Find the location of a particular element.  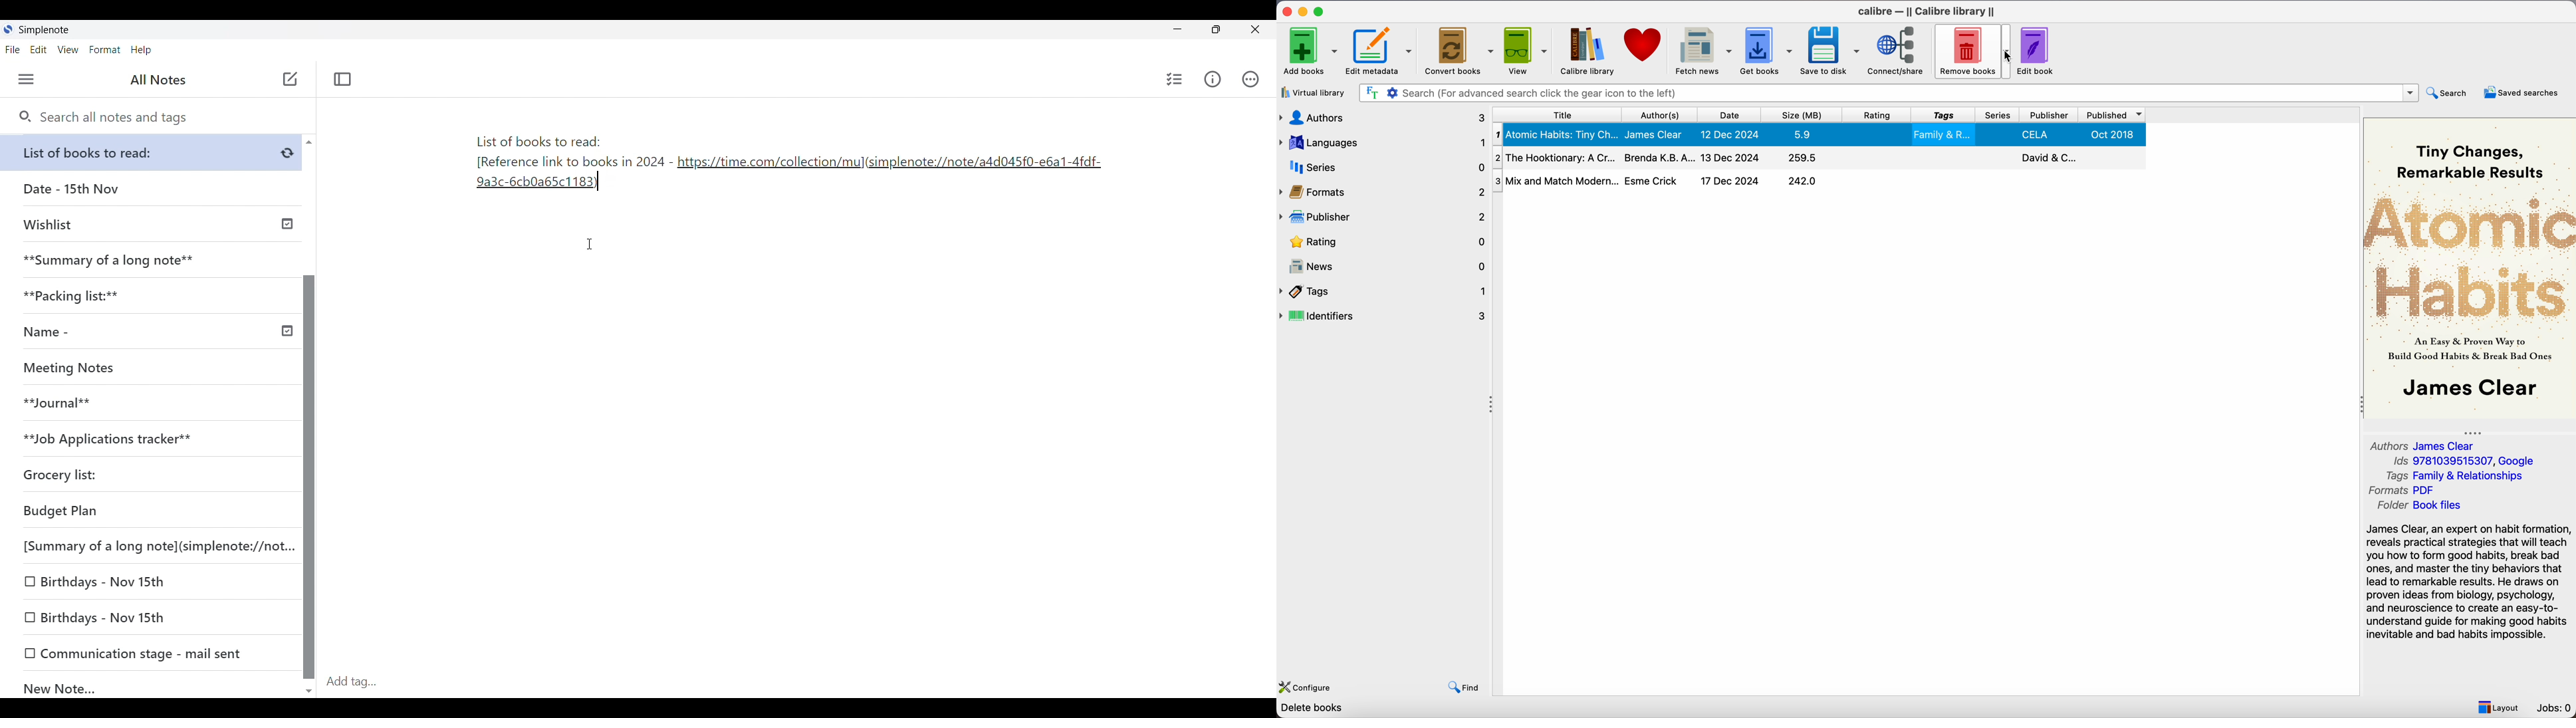

File is located at coordinates (13, 50).